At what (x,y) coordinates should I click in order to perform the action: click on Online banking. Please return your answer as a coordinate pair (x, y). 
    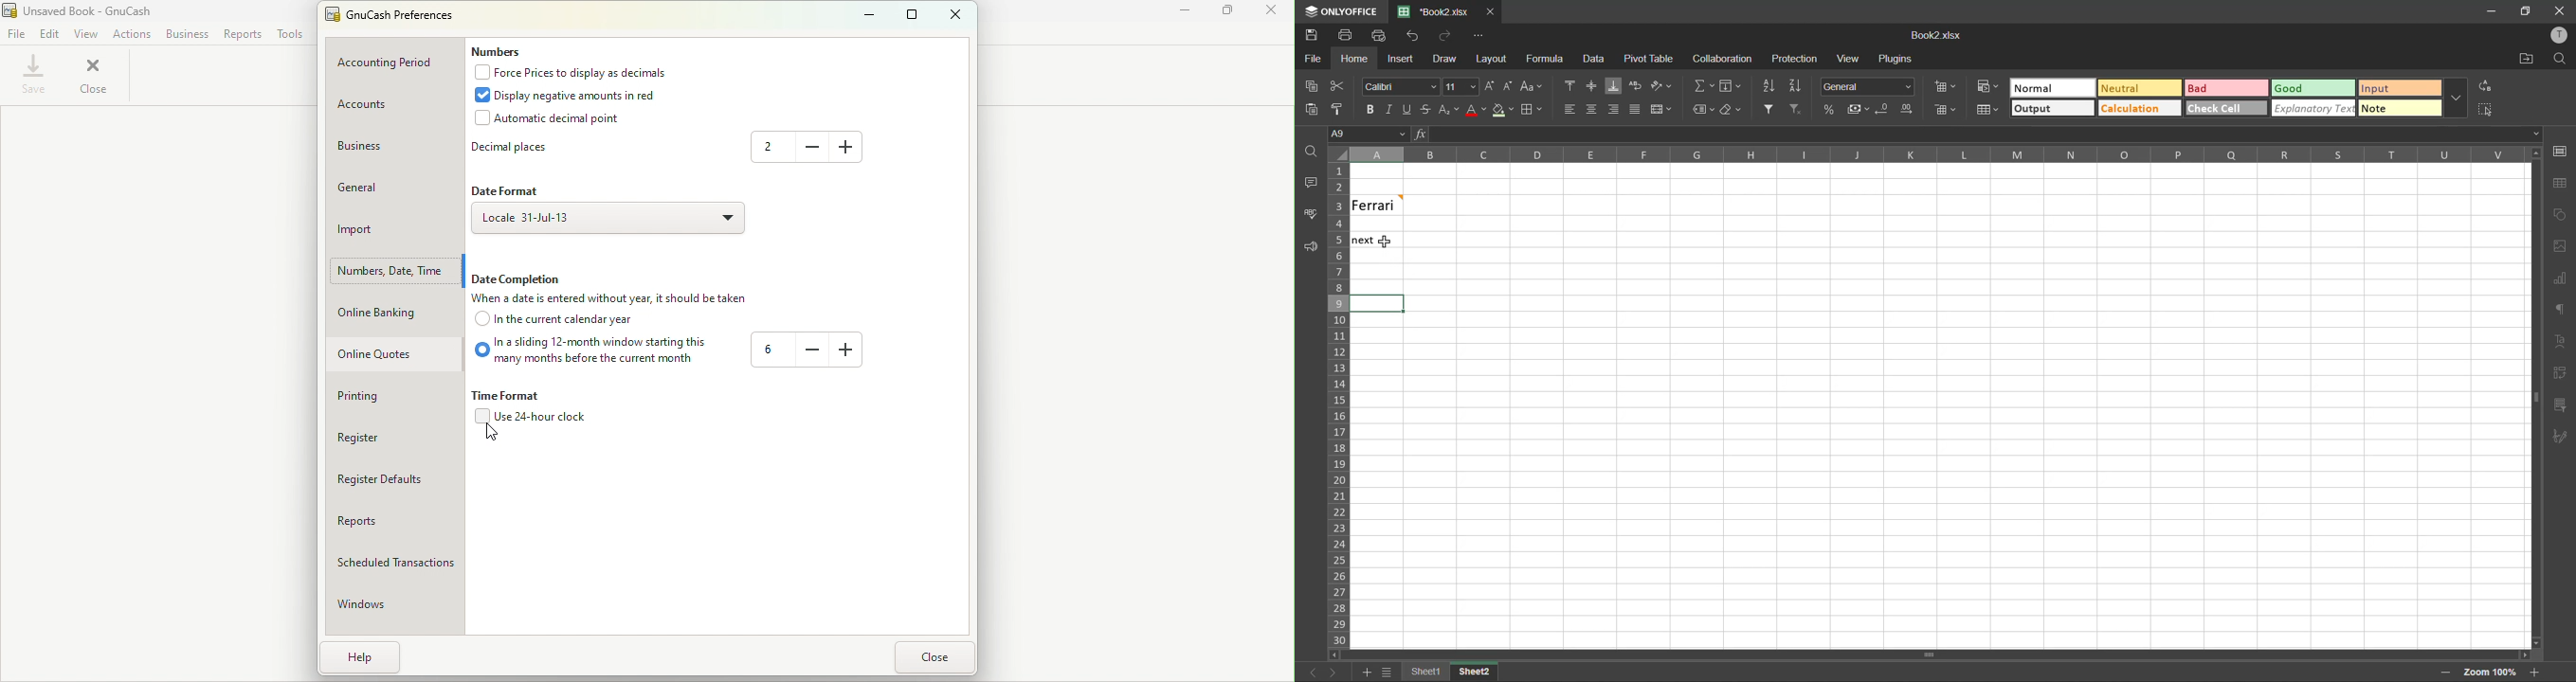
    Looking at the image, I should click on (381, 317).